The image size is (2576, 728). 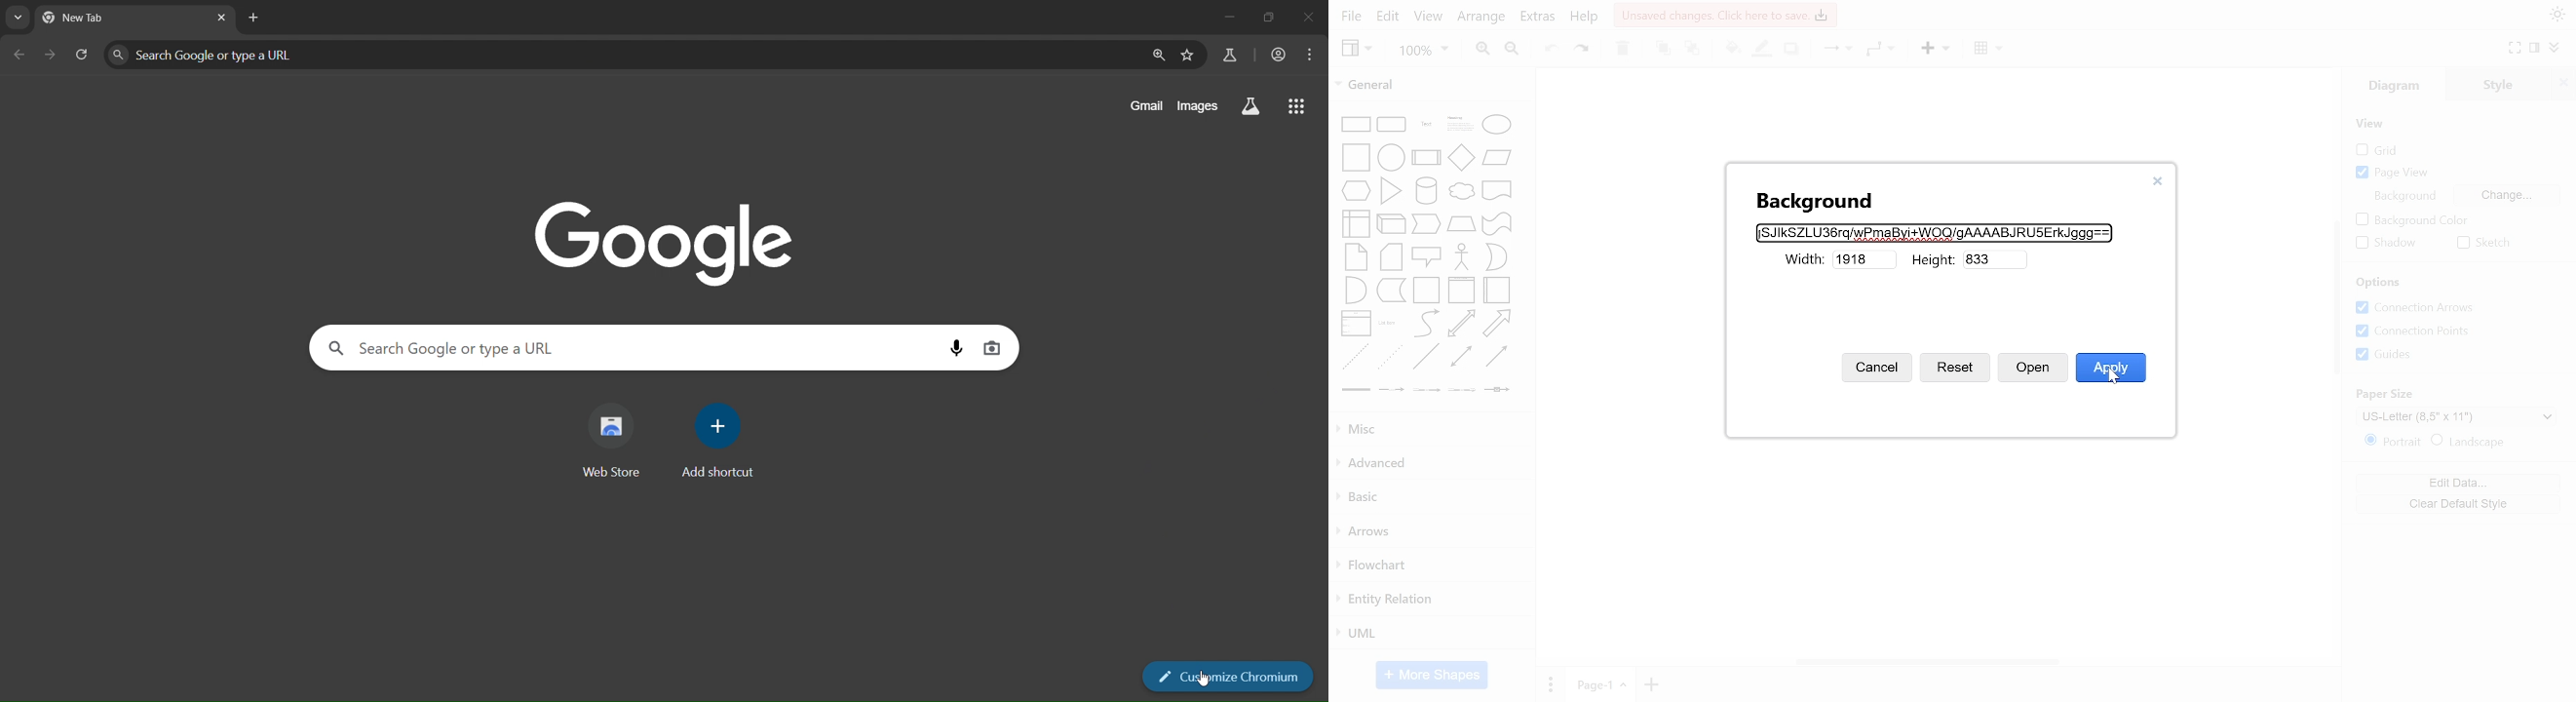 What do you see at coordinates (1353, 390) in the screenshot?
I see `general shapes` at bounding box center [1353, 390].